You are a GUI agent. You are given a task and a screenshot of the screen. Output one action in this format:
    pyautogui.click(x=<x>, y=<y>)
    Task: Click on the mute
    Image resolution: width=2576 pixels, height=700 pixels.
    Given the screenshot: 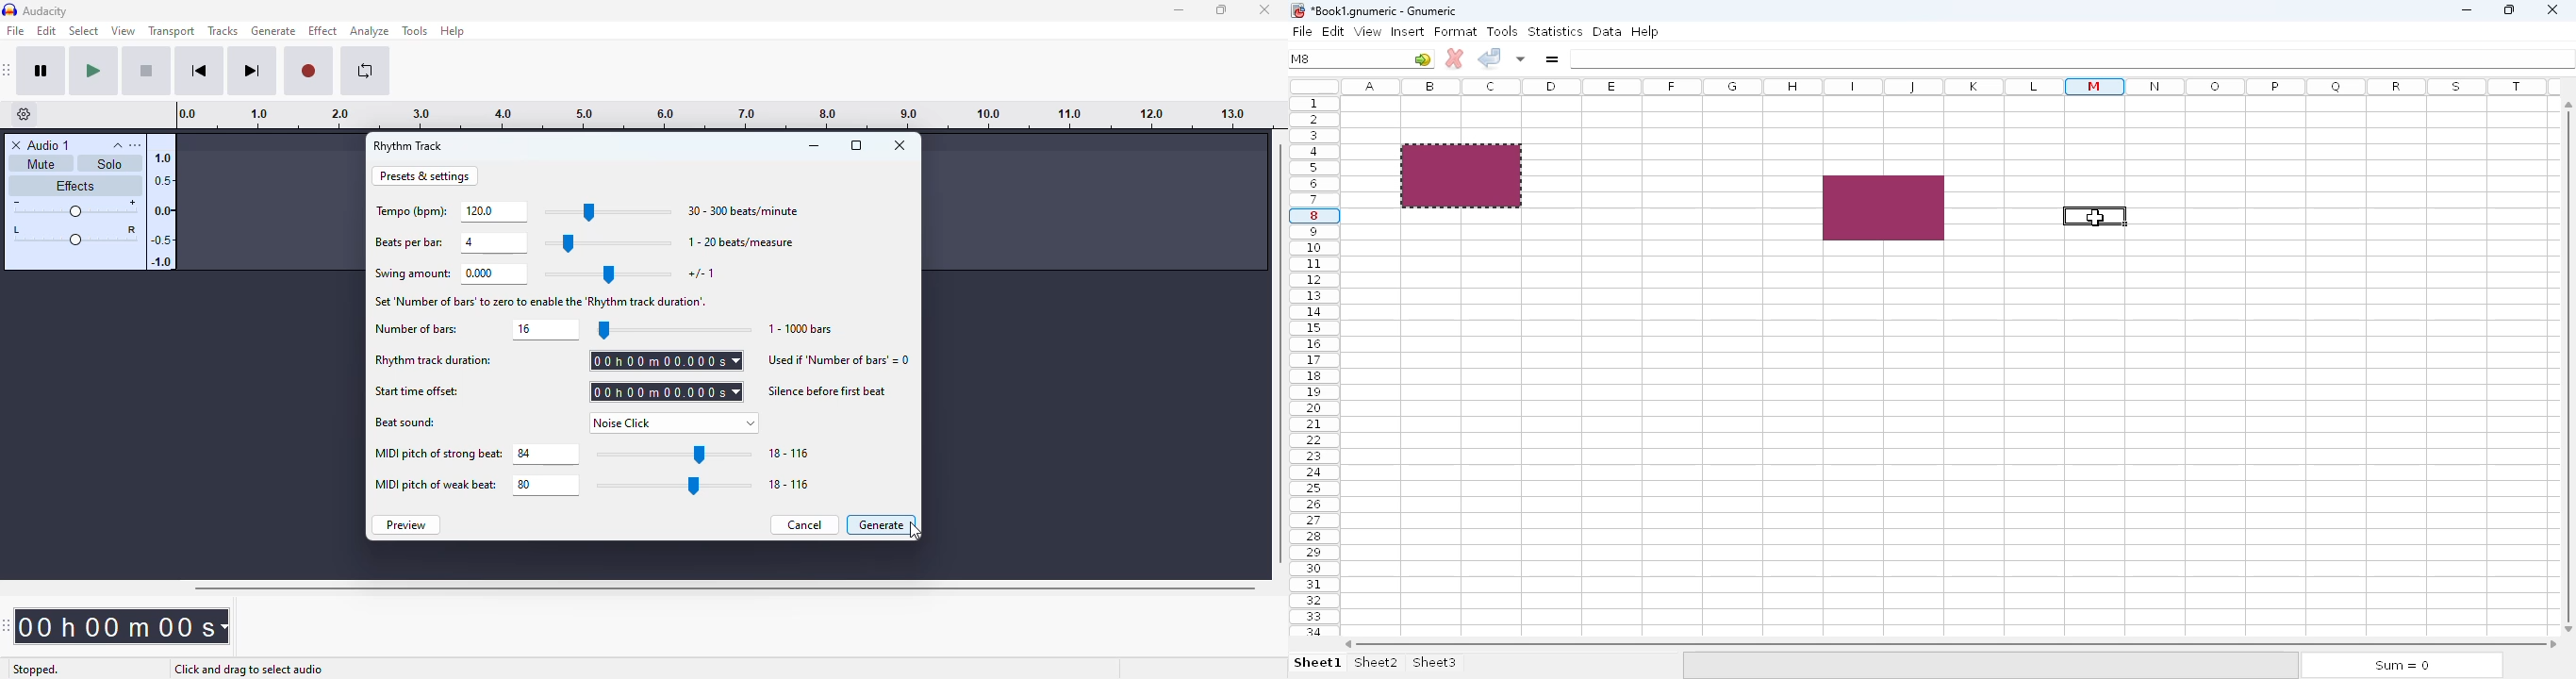 What is the action you would take?
    pyautogui.click(x=41, y=163)
    